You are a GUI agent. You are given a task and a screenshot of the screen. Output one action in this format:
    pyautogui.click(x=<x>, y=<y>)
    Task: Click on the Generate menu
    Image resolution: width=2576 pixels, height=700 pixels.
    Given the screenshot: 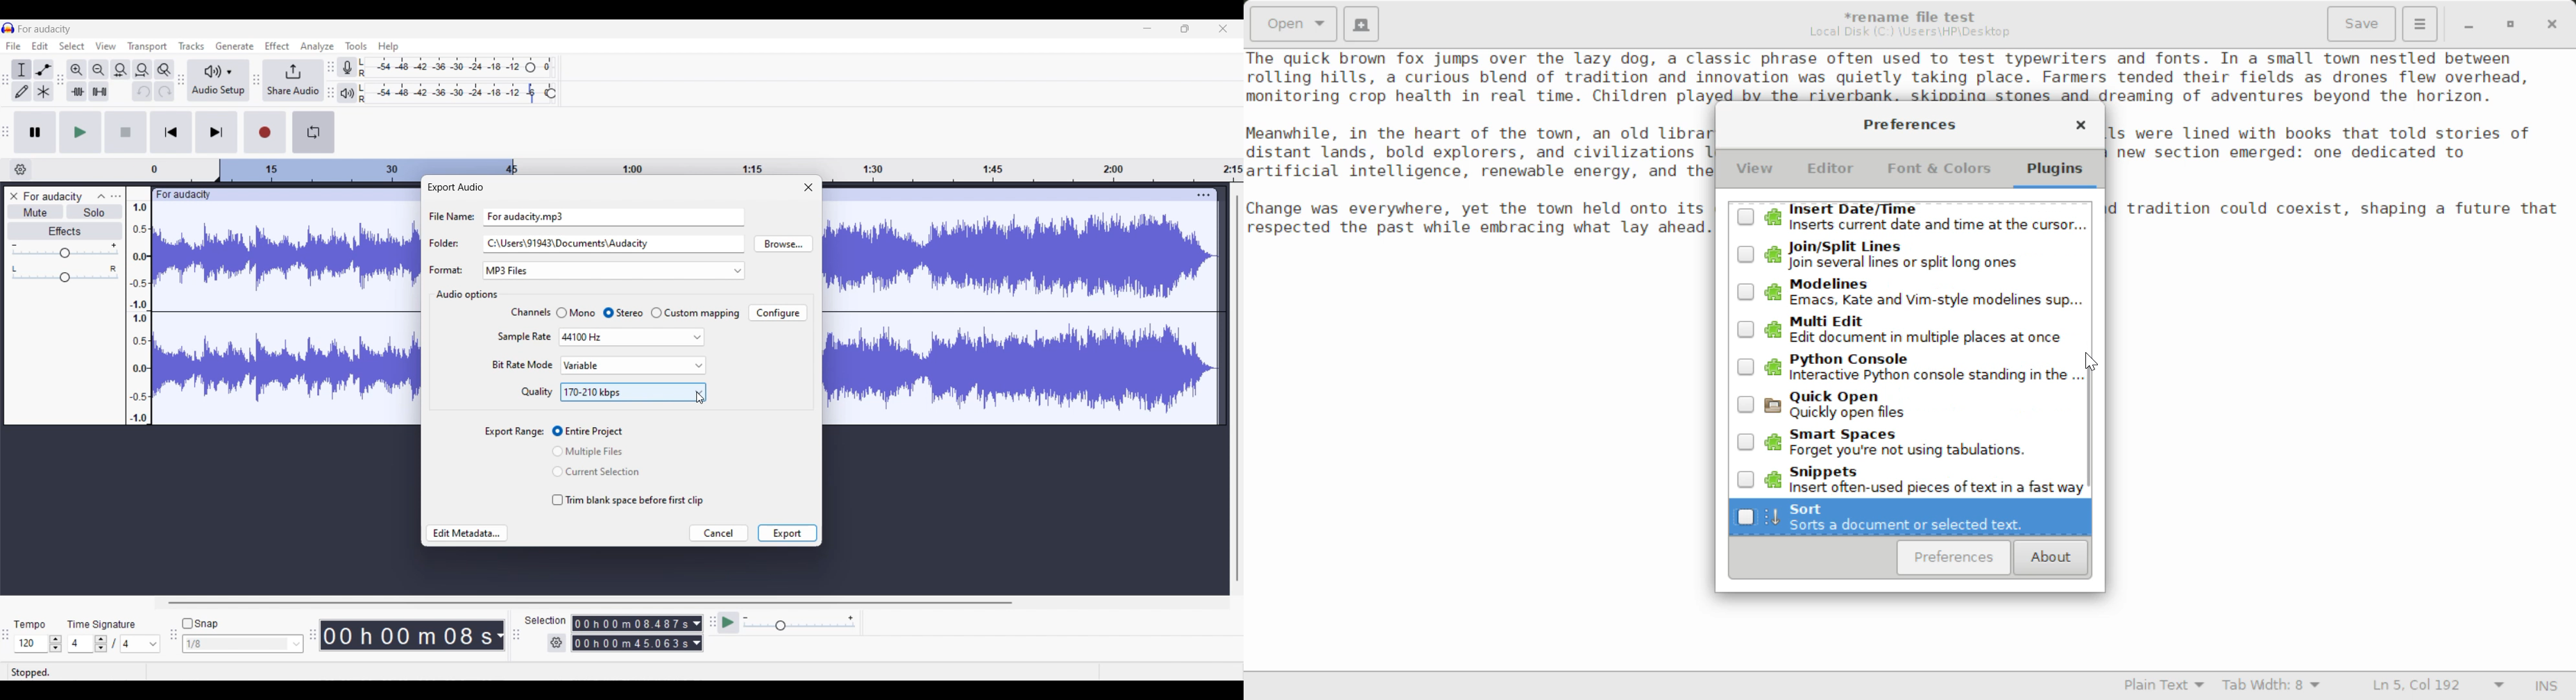 What is the action you would take?
    pyautogui.click(x=234, y=46)
    